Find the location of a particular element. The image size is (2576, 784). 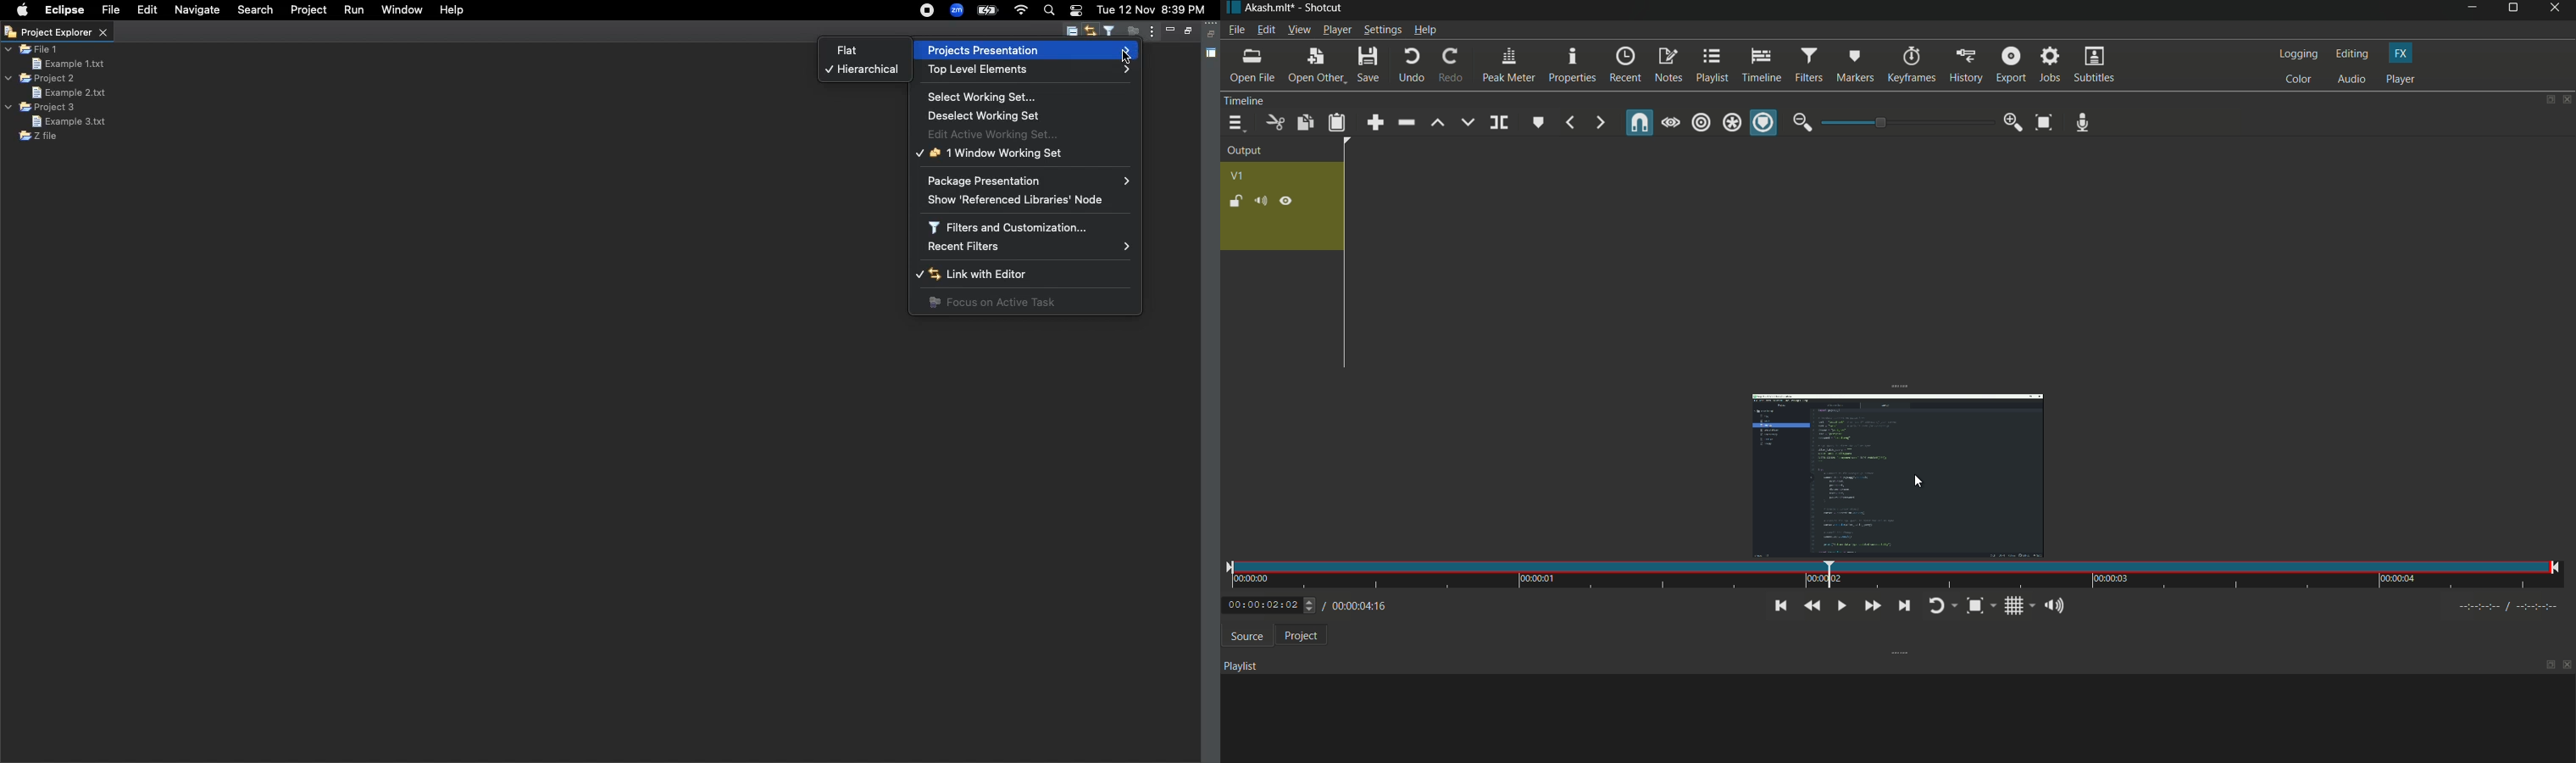

quickly play forward is located at coordinates (1870, 606).